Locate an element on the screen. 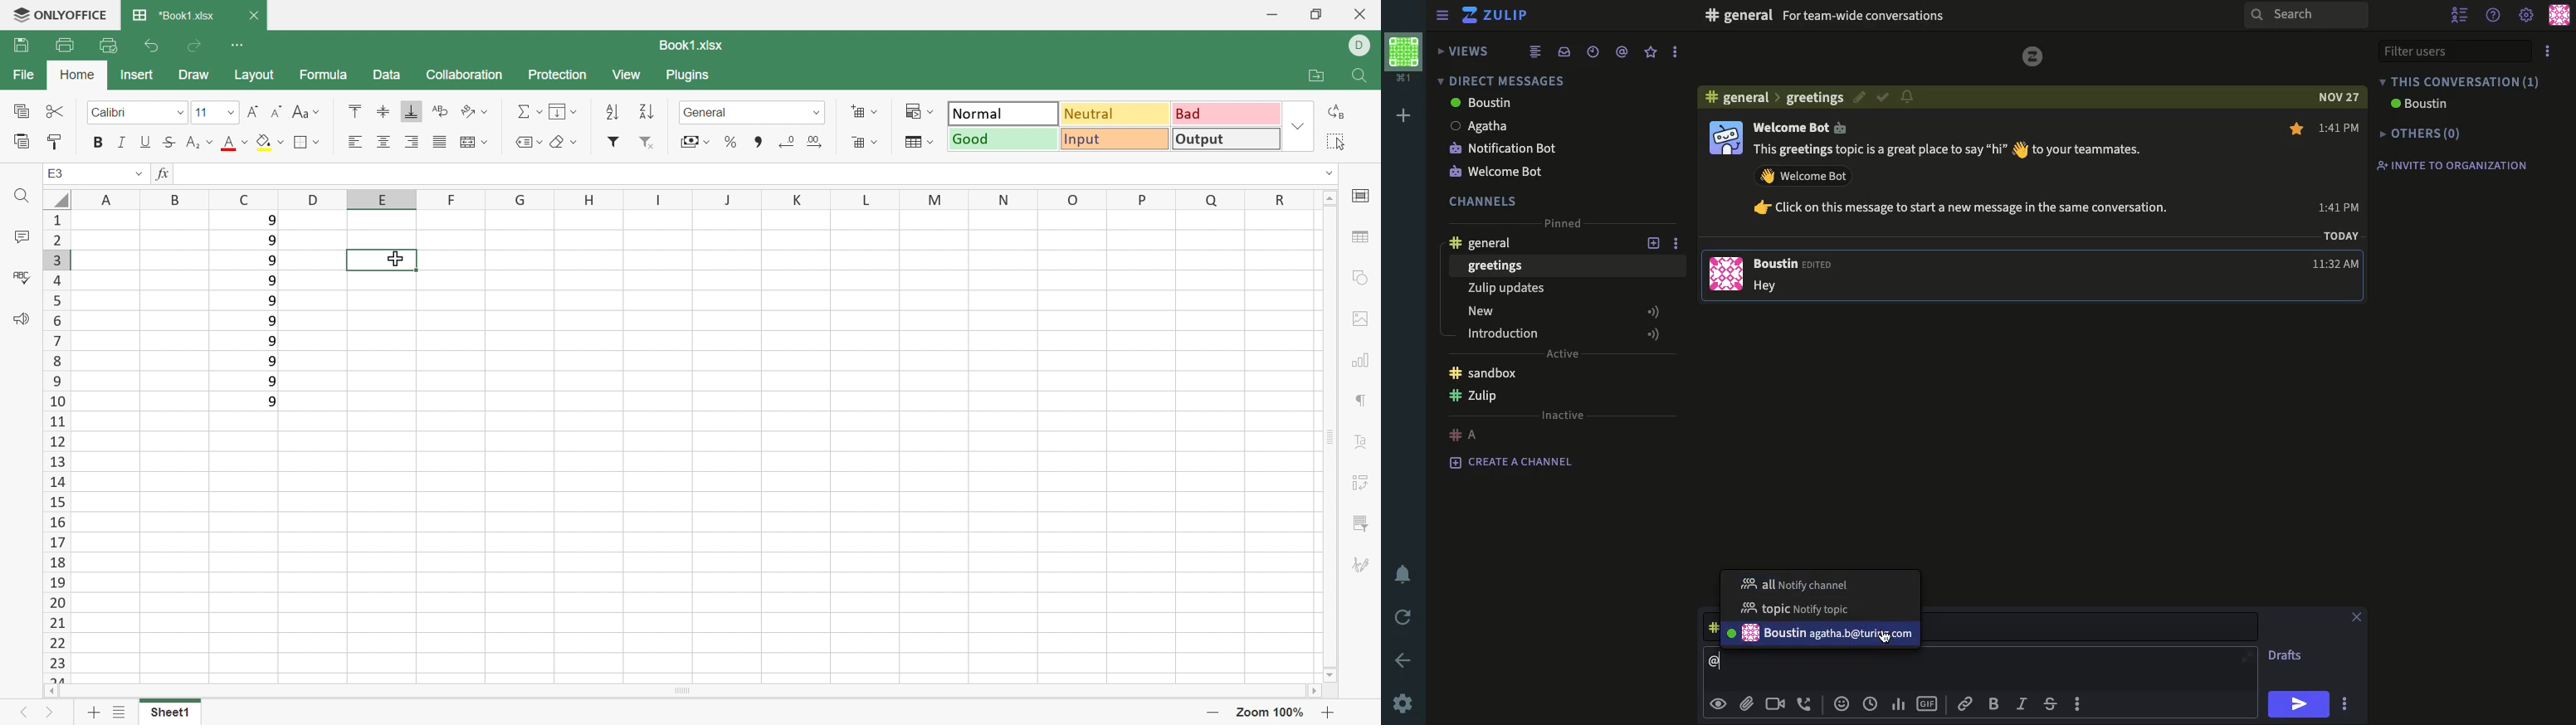 The width and height of the screenshot is (2576, 728). Book1.xlsx is located at coordinates (697, 47).